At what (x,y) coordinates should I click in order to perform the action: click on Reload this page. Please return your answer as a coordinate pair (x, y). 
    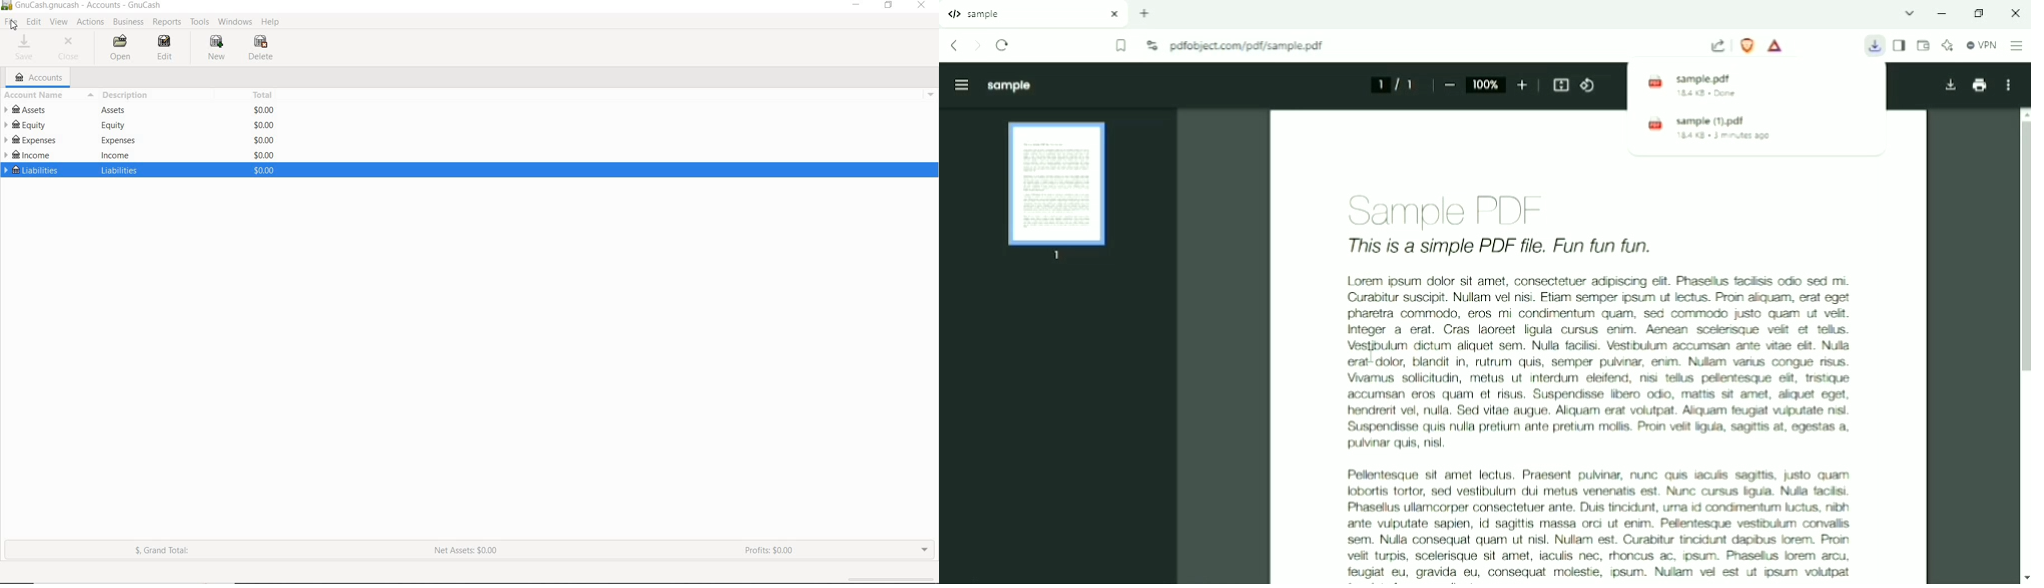
    Looking at the image, I should click on (1003, 45).